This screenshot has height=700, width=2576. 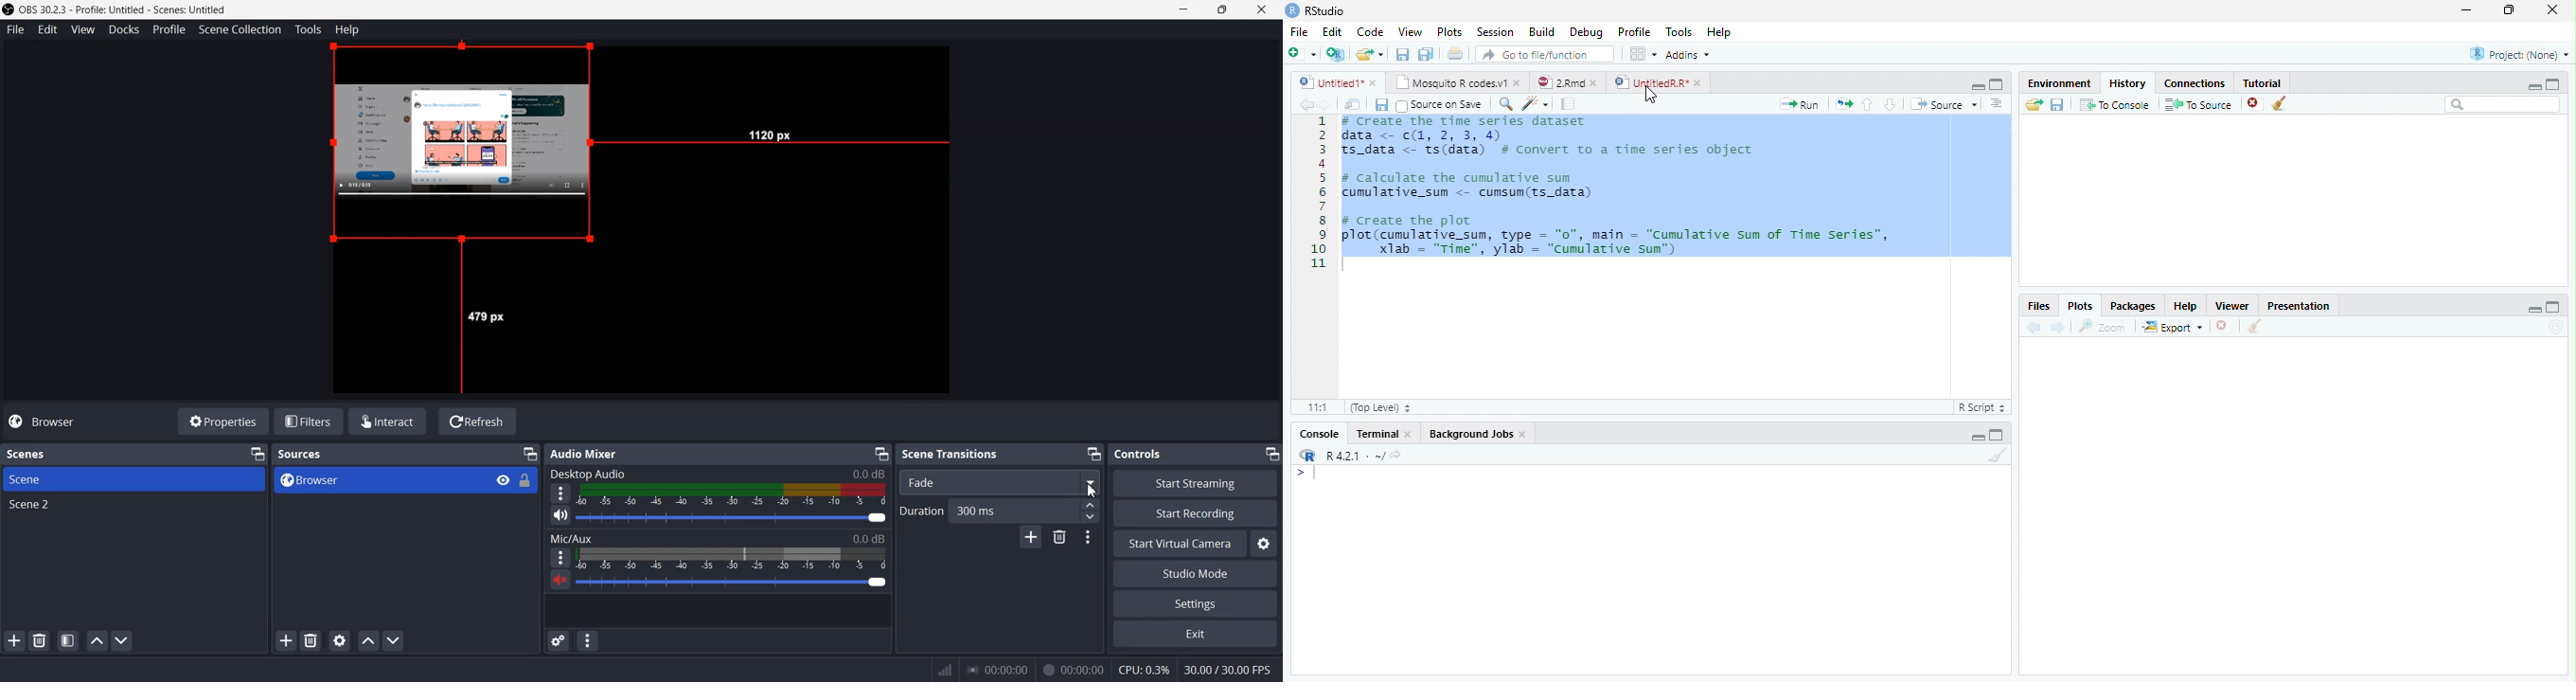 I want to click on > , so click(x=1302, y=472).